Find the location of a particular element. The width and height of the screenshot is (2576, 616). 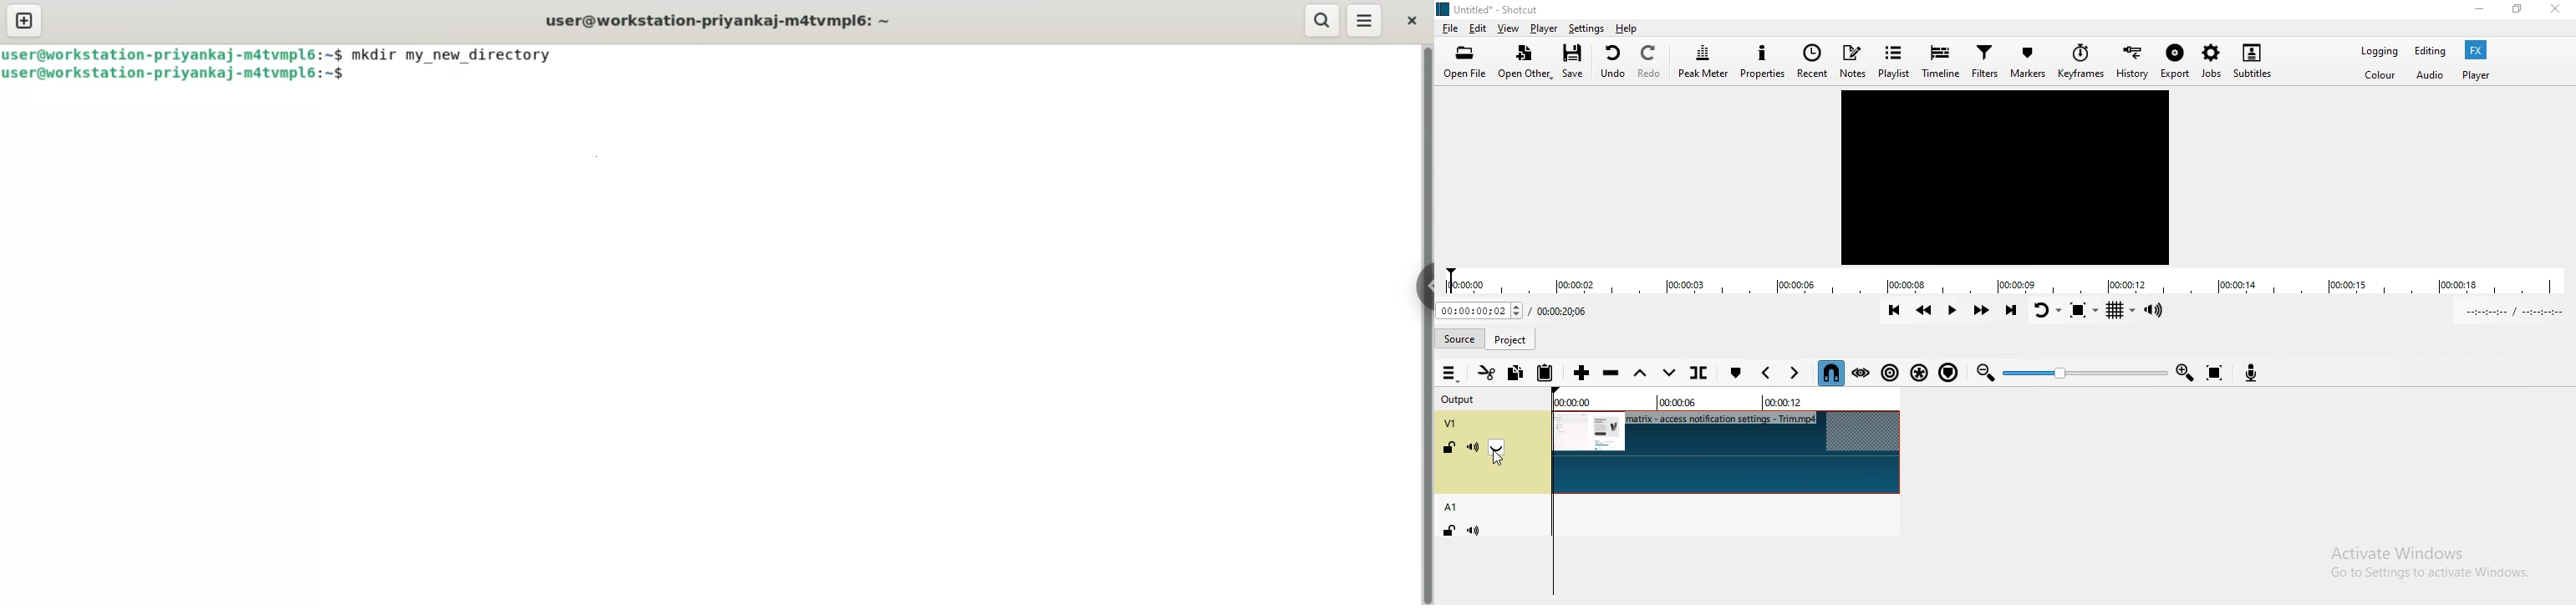

Settings is located at coordinates (1586, 28).